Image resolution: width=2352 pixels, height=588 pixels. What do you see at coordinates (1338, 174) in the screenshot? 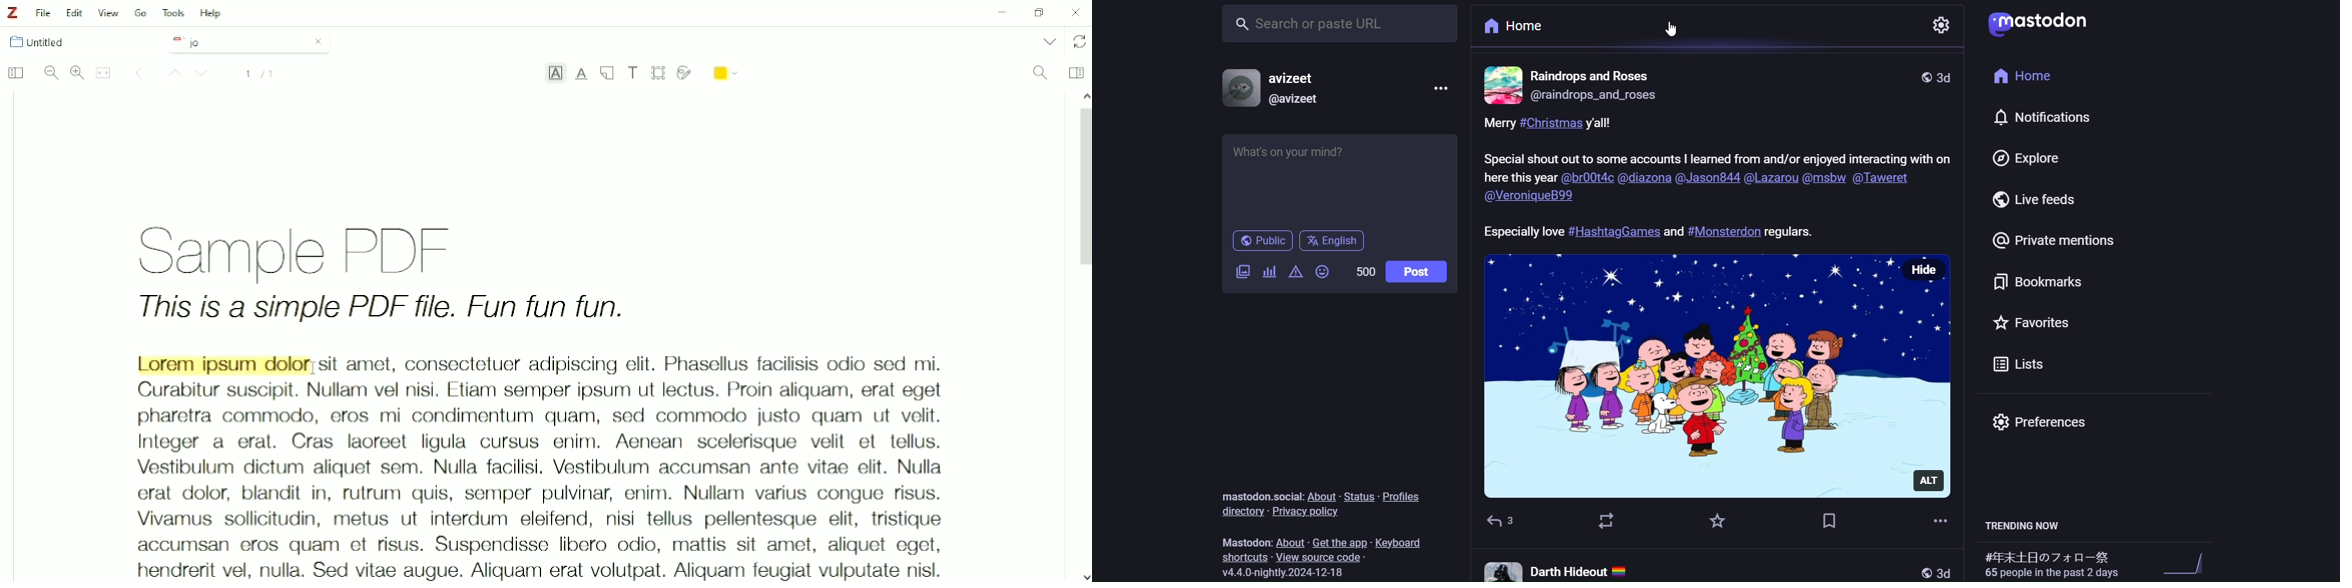
I see `post here` at bounding box center [1338, 174].